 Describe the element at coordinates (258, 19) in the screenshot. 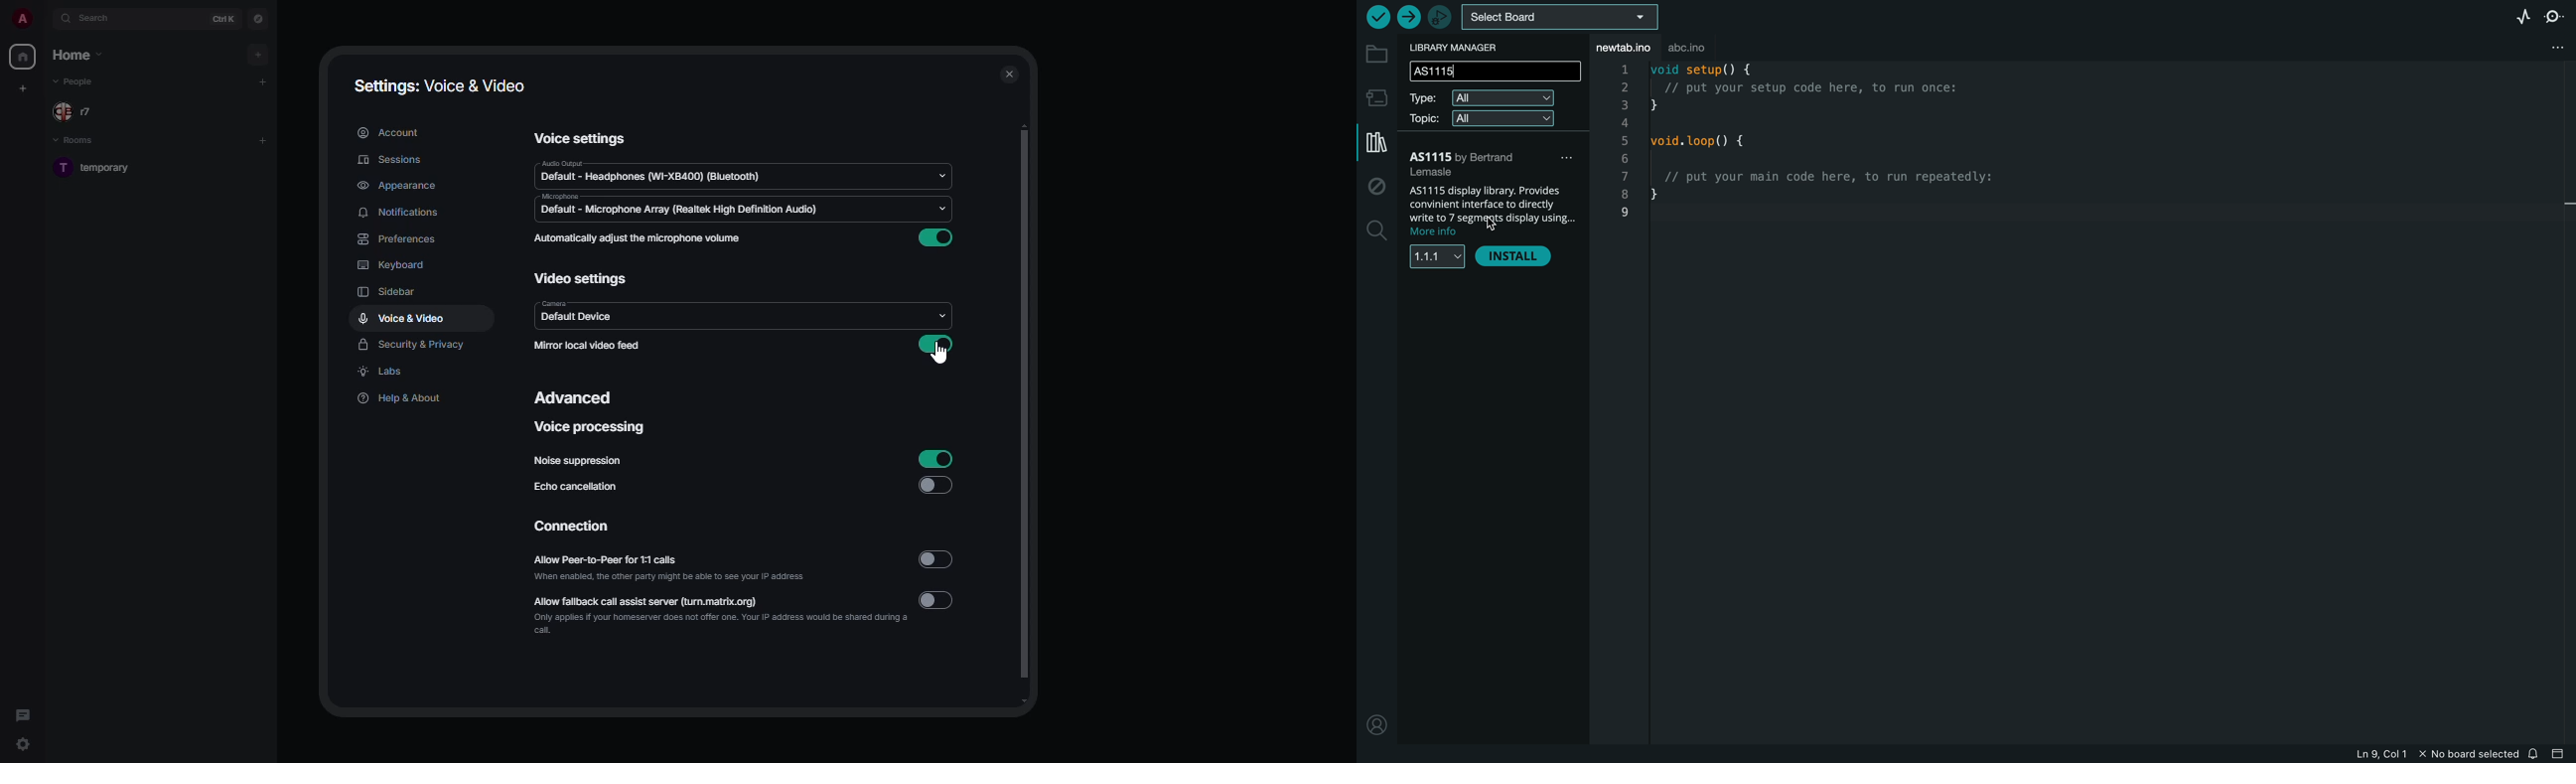

I see `navigator` at that location.